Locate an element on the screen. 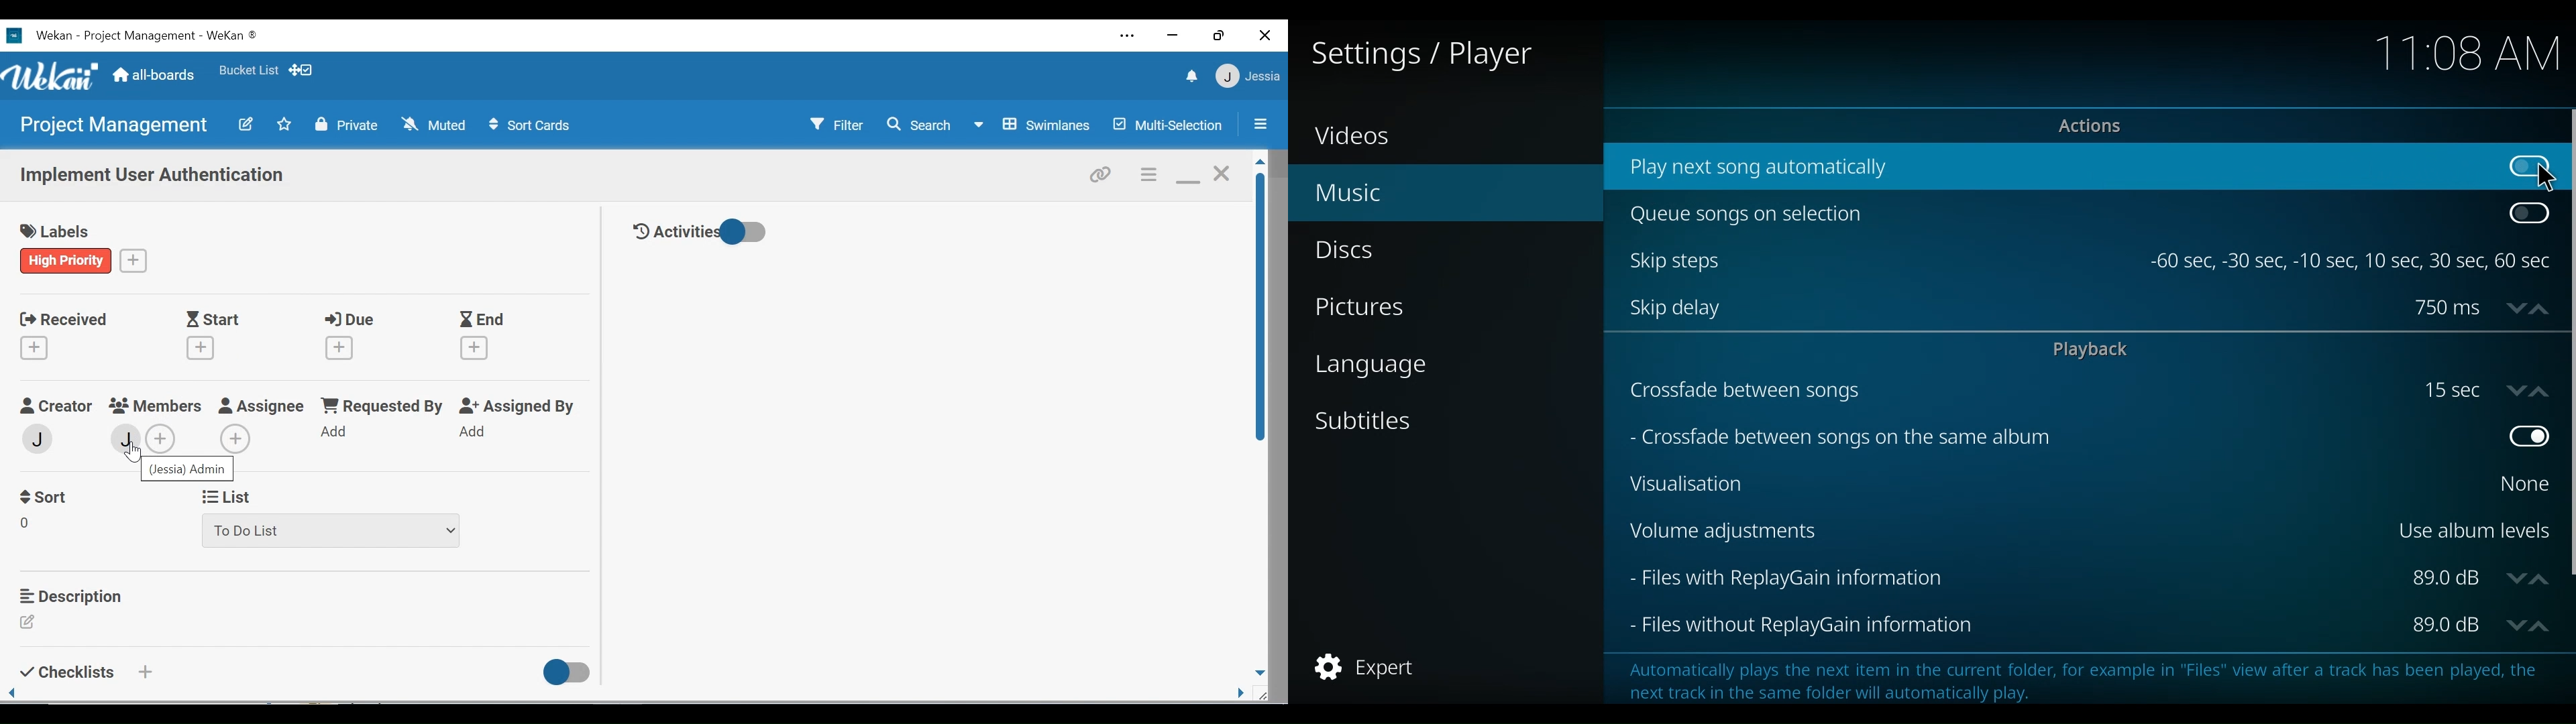  Members is located at coordinates (156, 405).